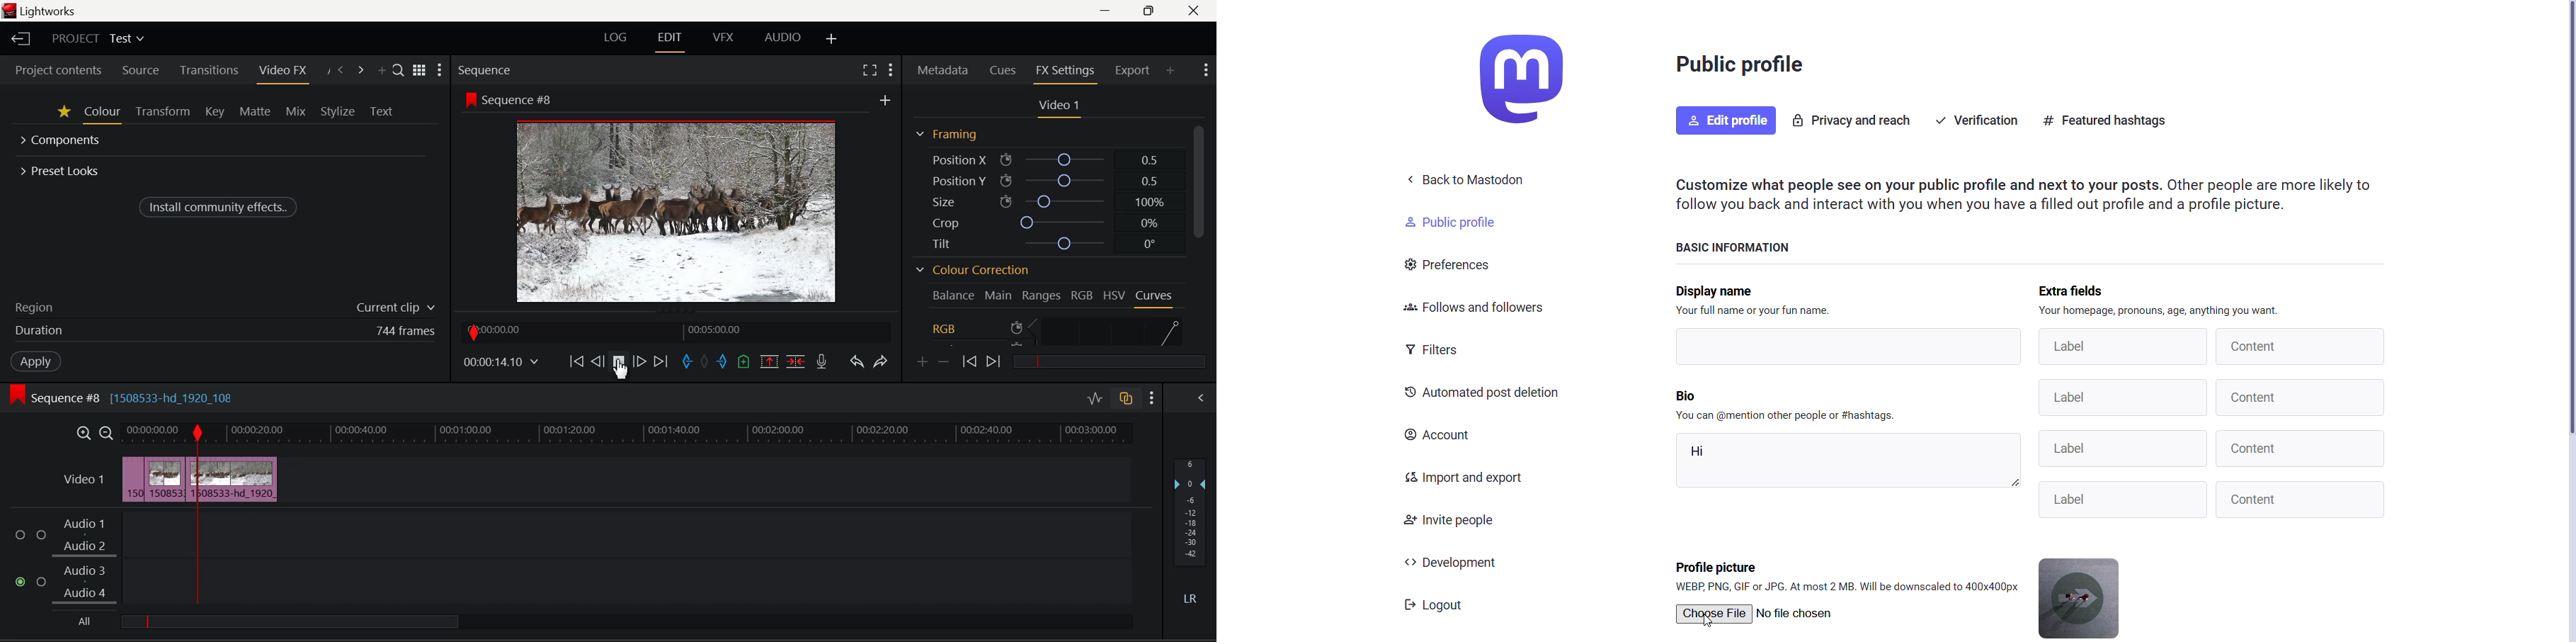 The height and width of the screenshot is (644, 2576). I want to click on Minimize, so click(1150, 11).